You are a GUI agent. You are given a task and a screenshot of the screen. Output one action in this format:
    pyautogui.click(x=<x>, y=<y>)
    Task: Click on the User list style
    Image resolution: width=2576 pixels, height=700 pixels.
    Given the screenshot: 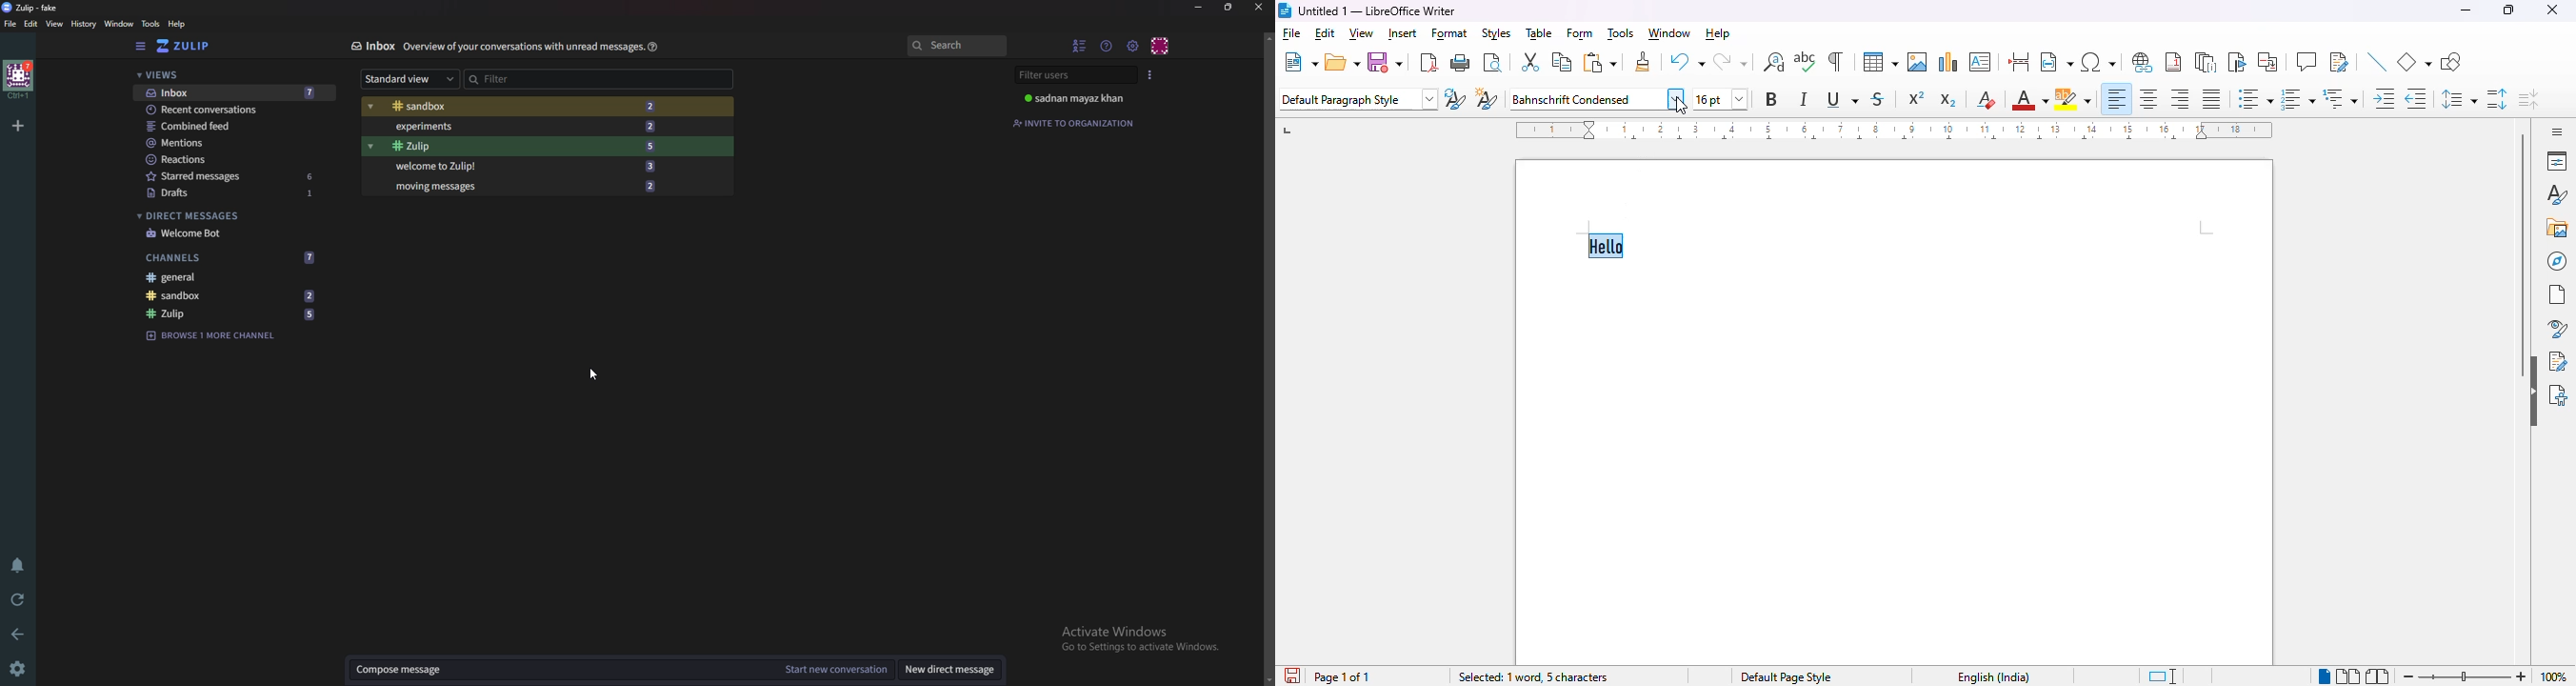 What is the action you would take?
    pyautogui.click(x=1153, y=74)
    